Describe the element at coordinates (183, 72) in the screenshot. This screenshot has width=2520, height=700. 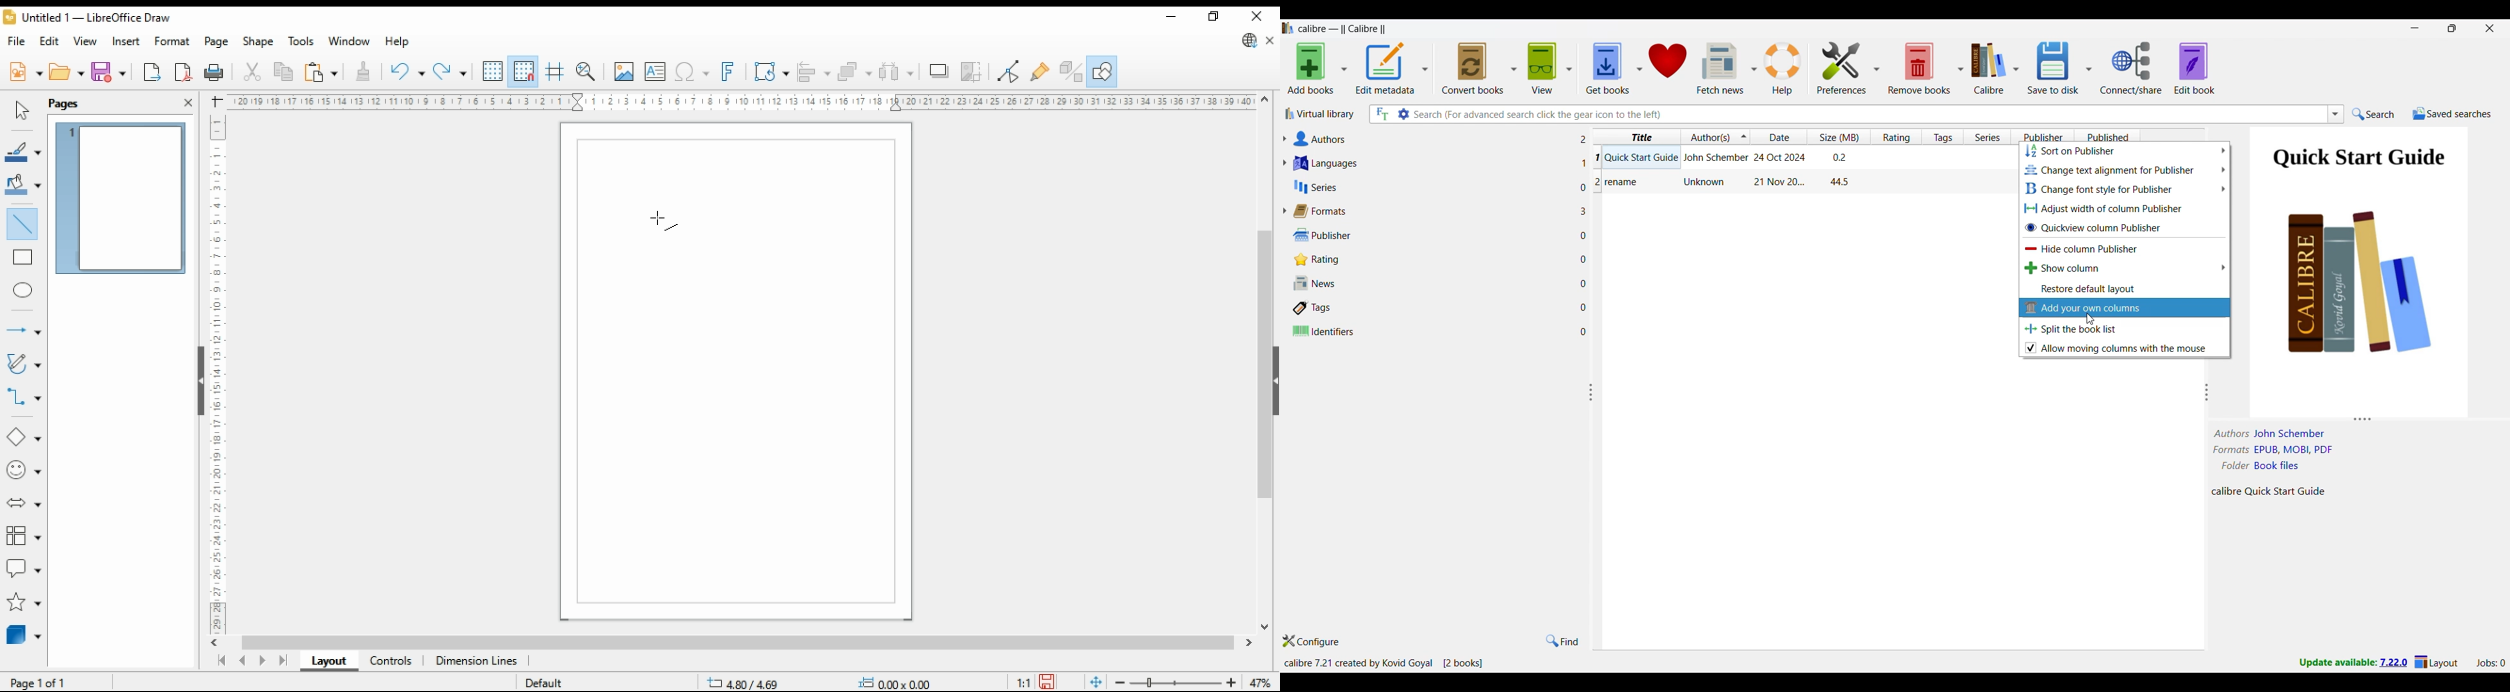
I see `export as PDF` at that location.